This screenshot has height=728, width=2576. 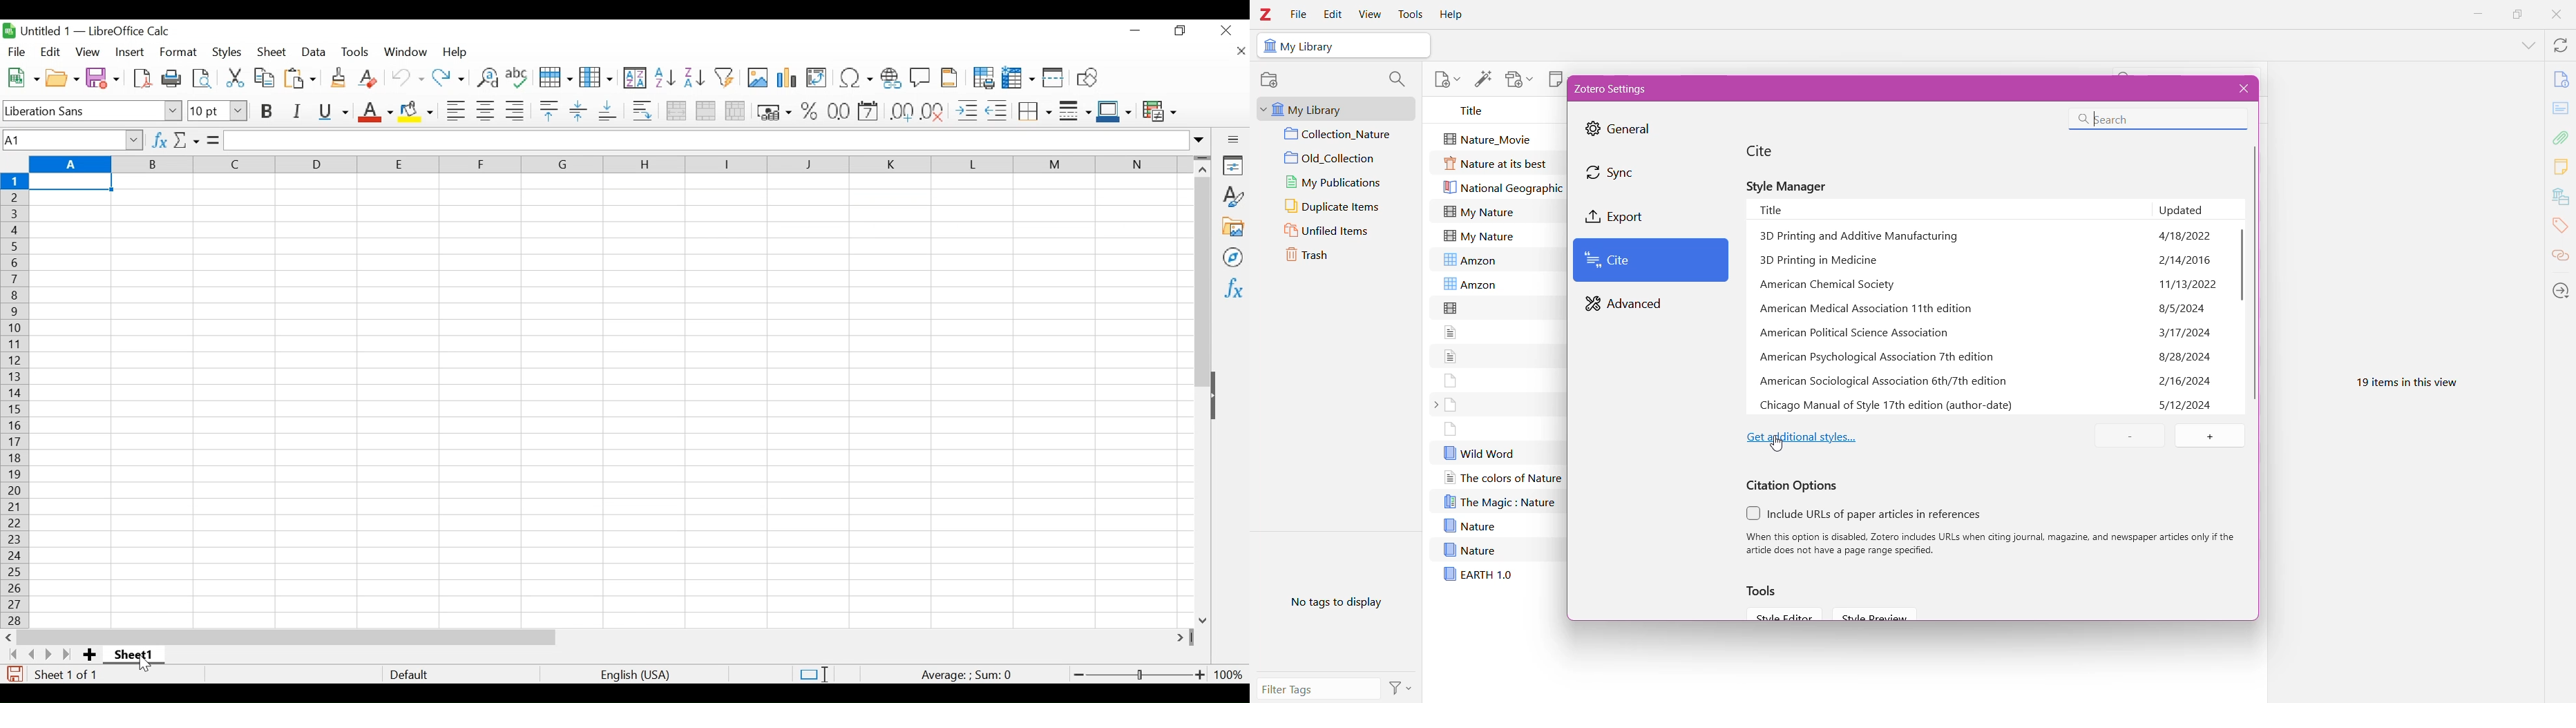 What do you see at coordinates (514, 111) in the screenshot?
I see `Align Right` at bounding box center [514, 111].